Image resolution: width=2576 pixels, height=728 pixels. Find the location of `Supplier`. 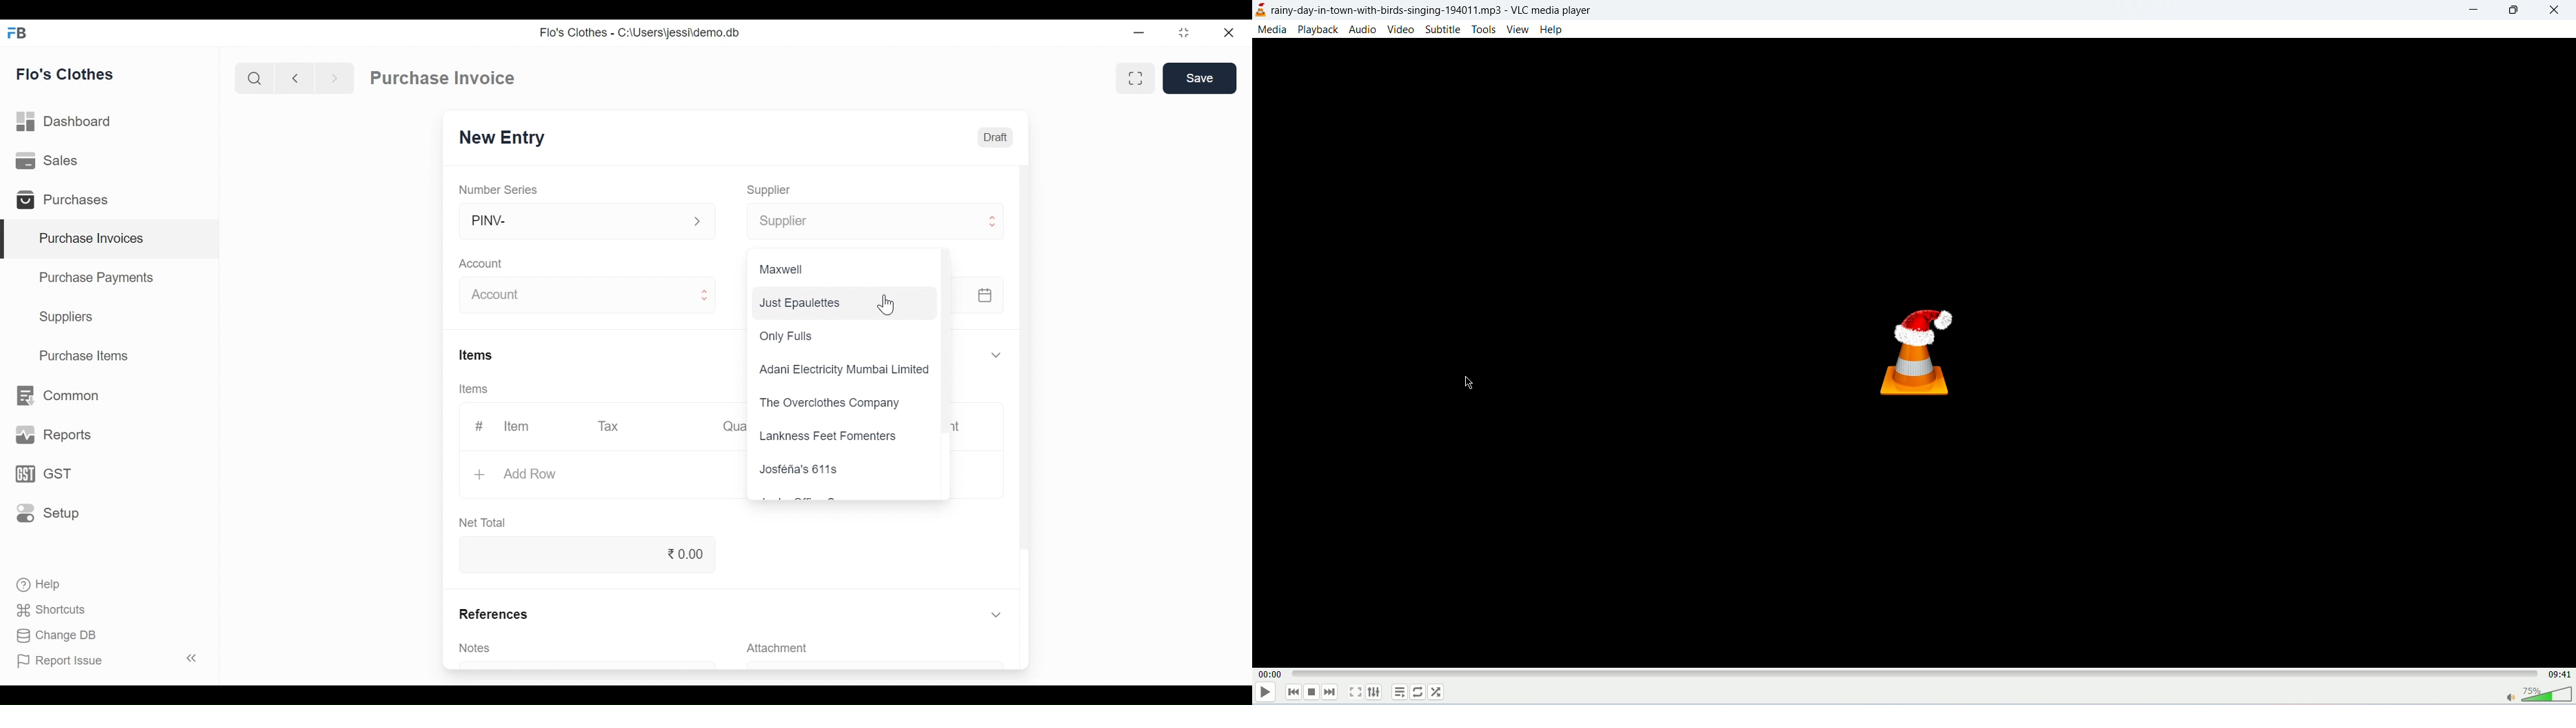

Supplier is located at coordinates (772, 191).